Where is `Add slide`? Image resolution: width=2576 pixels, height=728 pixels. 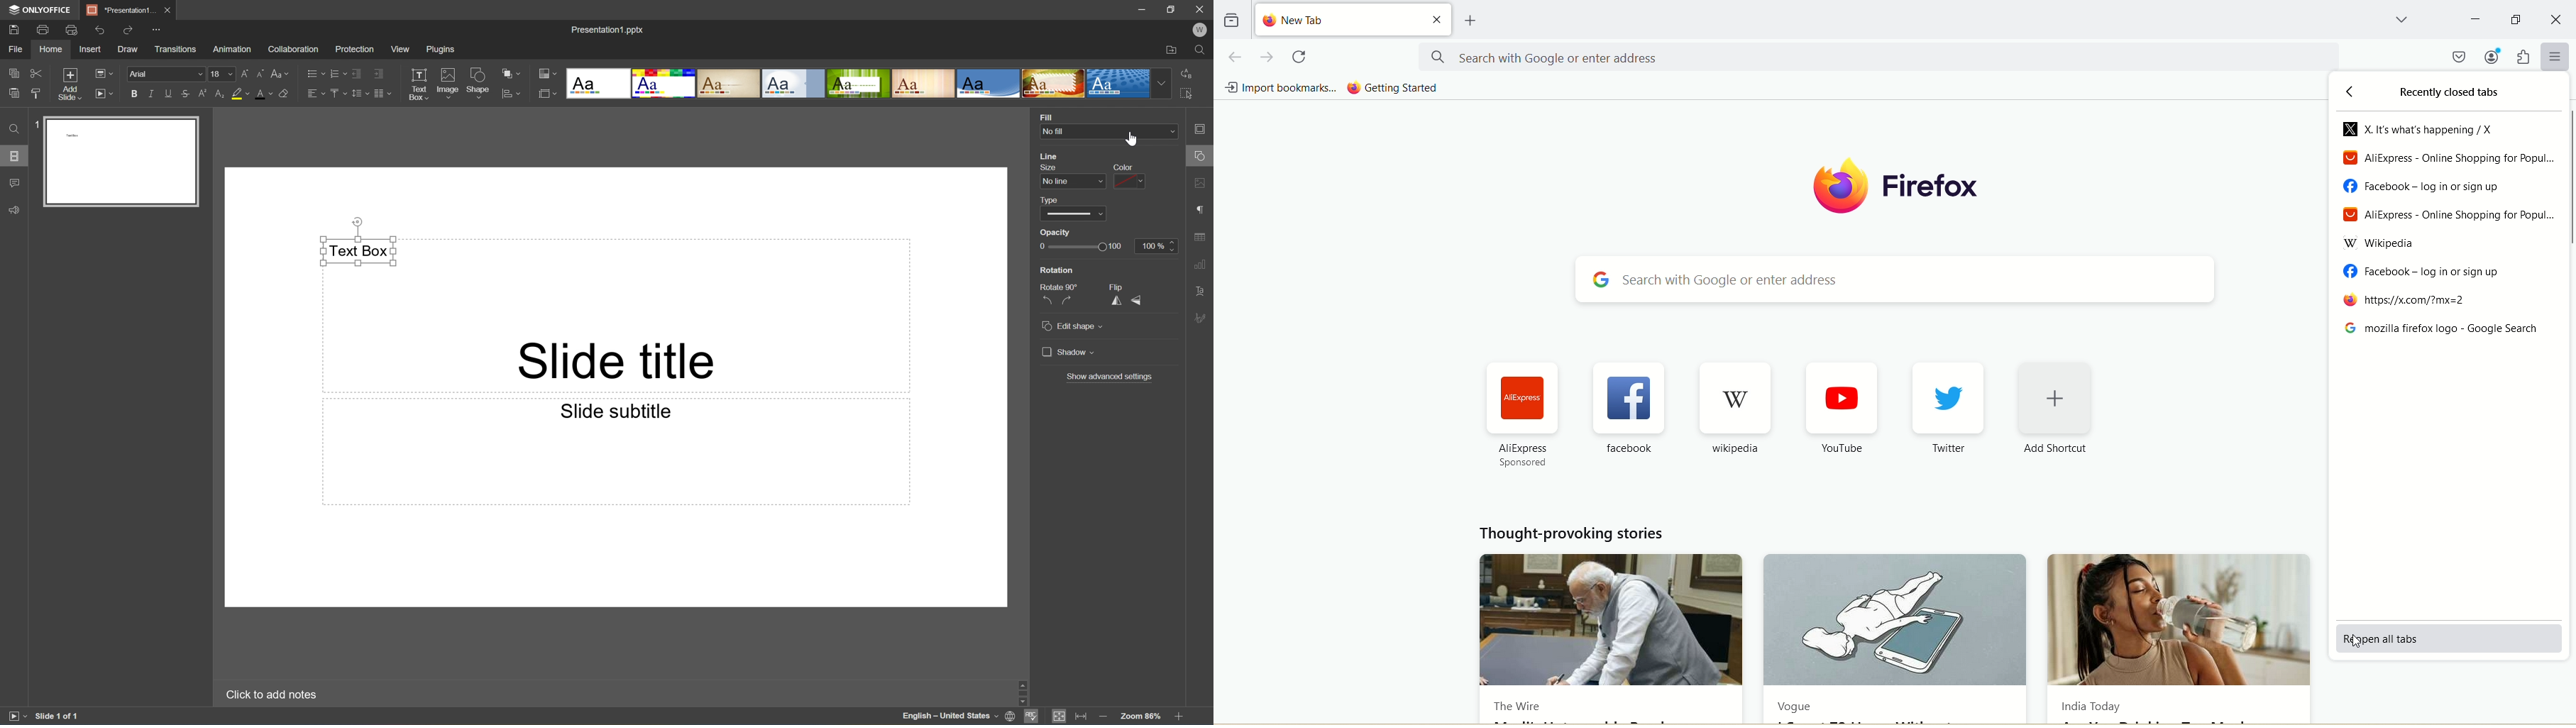 Add slide is located at coordinates (70, 84).